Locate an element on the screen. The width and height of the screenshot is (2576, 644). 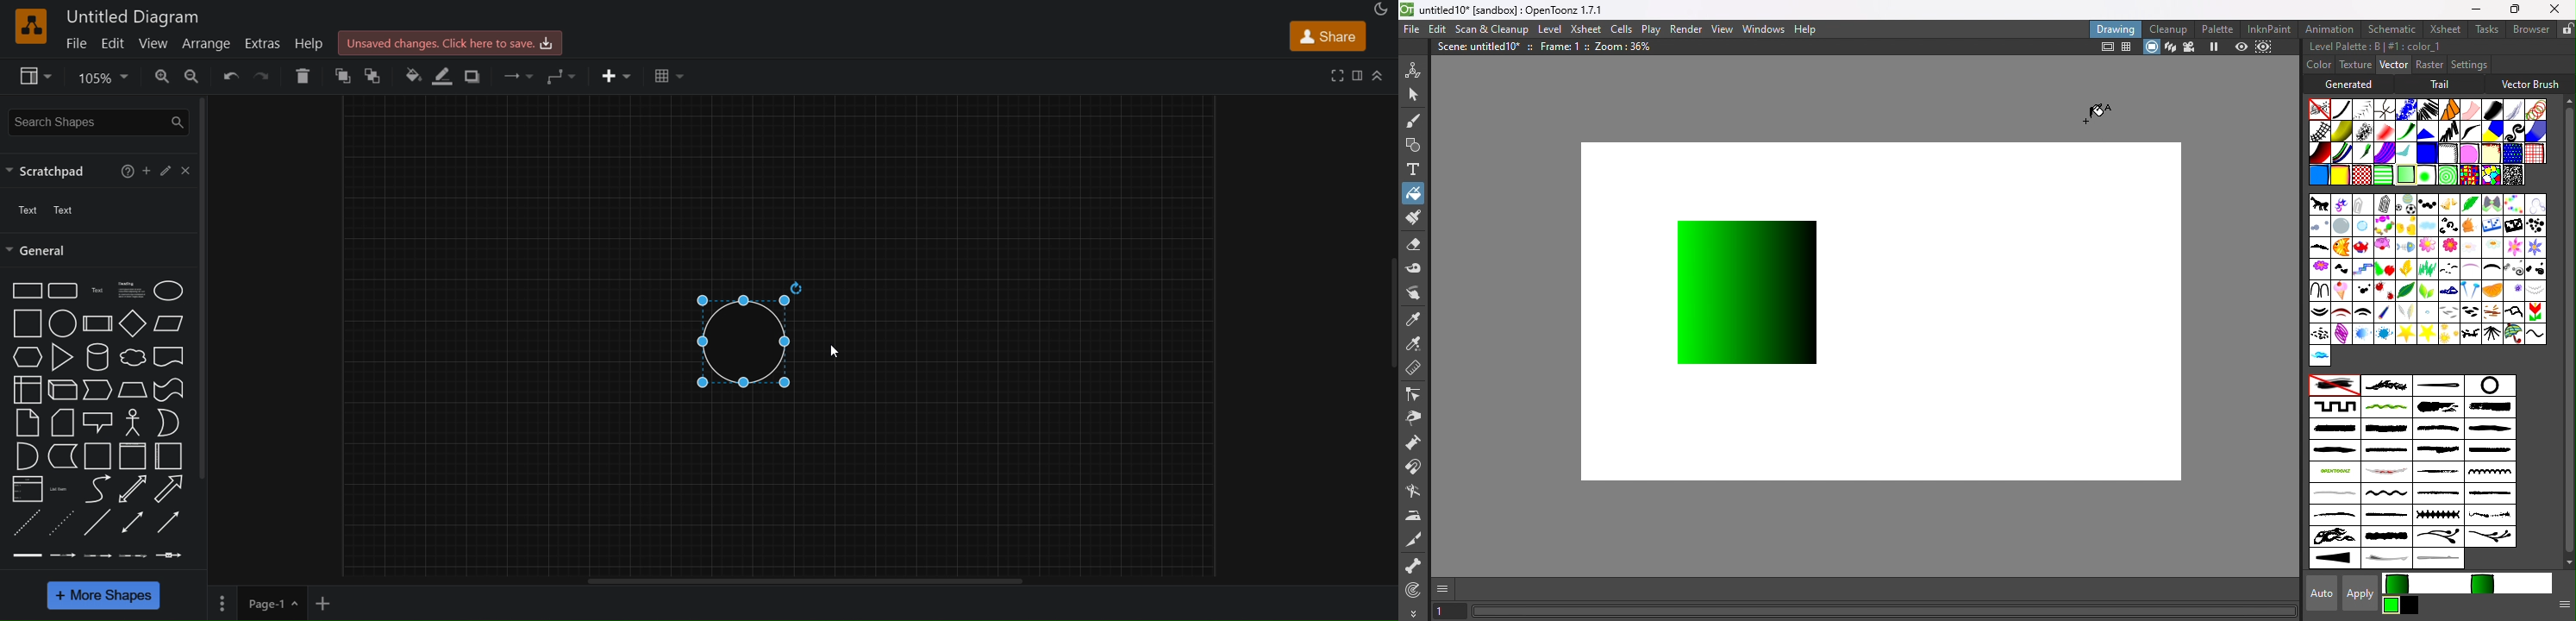
Preview is located at coordinates (2241, 47).